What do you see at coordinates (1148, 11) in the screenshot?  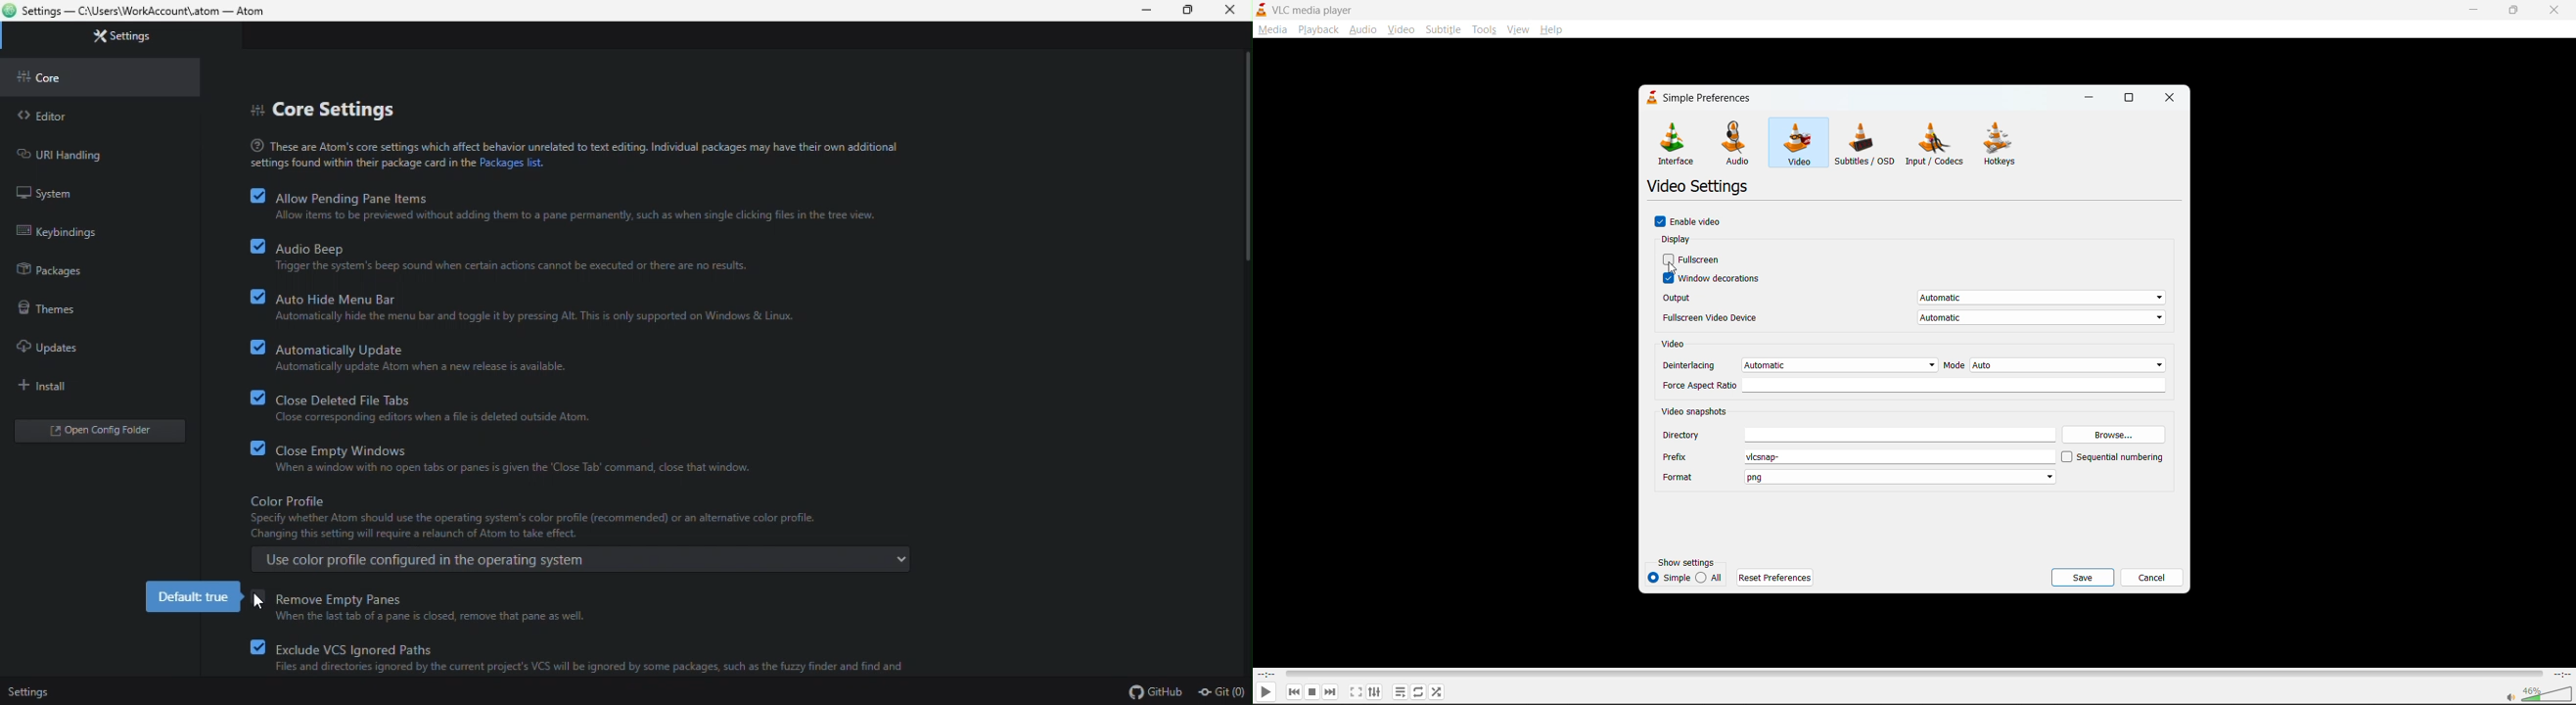 I see `minimize` at bounding box center [1148, 11].